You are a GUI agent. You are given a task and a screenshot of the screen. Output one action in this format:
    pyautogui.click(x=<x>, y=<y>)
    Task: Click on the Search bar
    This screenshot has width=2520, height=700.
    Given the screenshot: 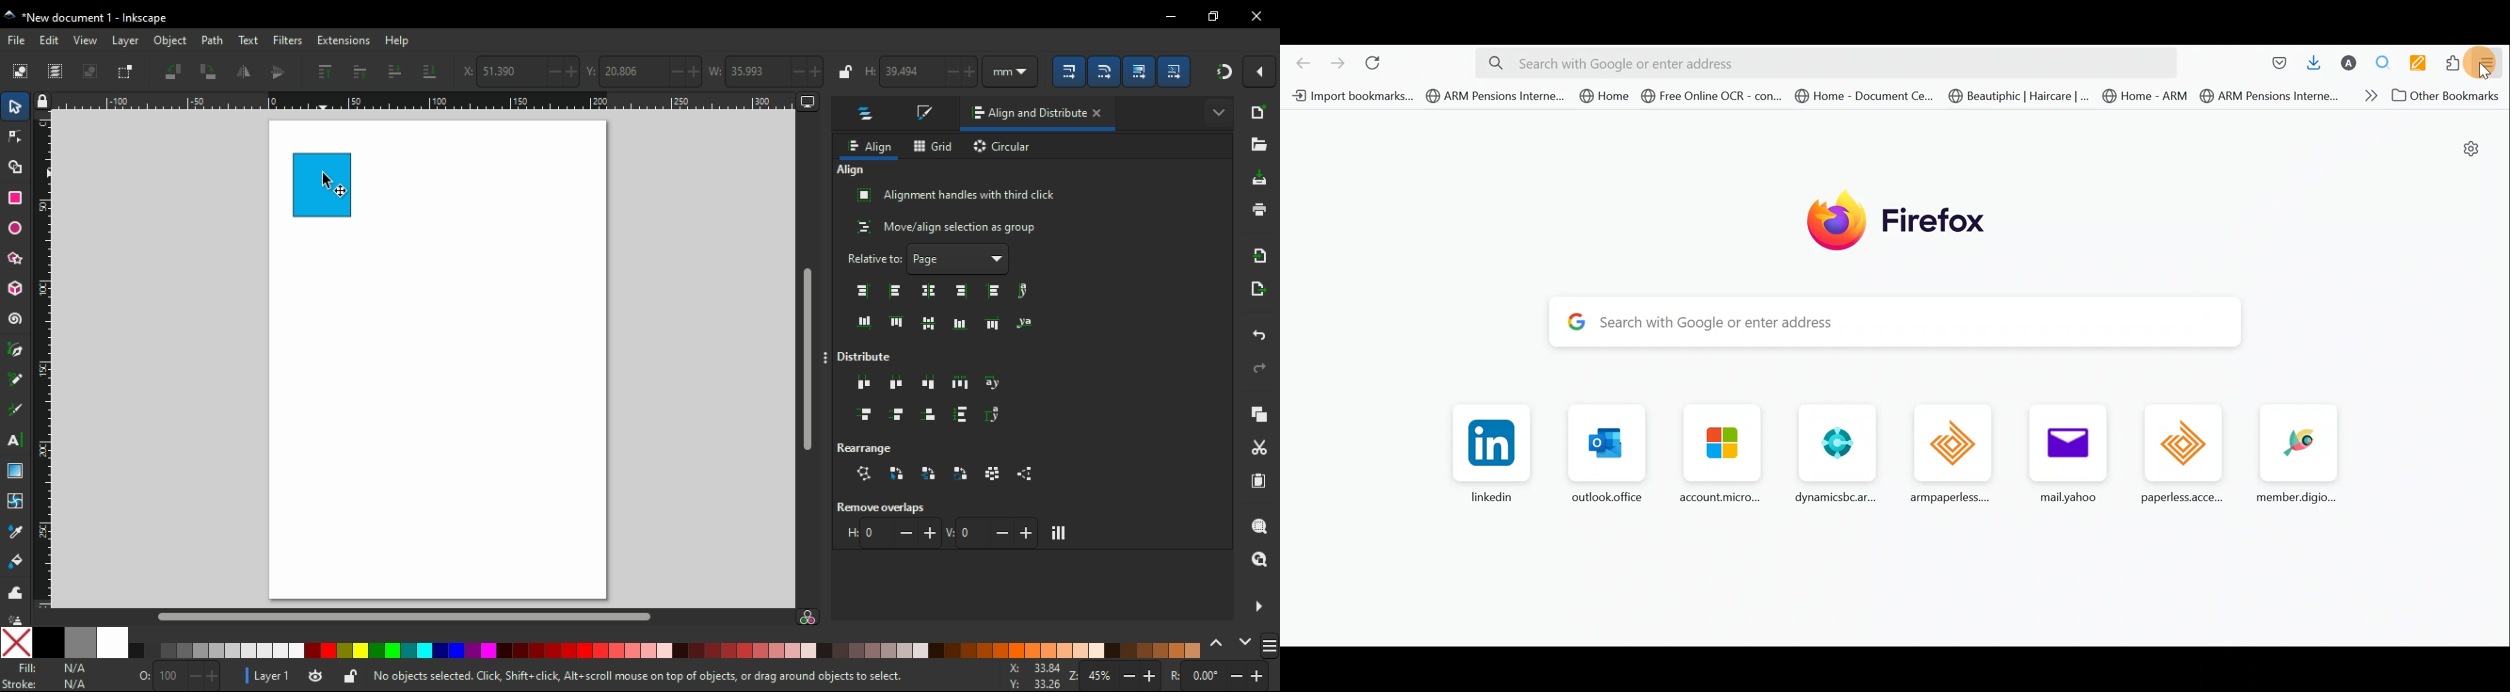 What is the action you would take?
    pyautogui.click(x=1823, y=63)
    